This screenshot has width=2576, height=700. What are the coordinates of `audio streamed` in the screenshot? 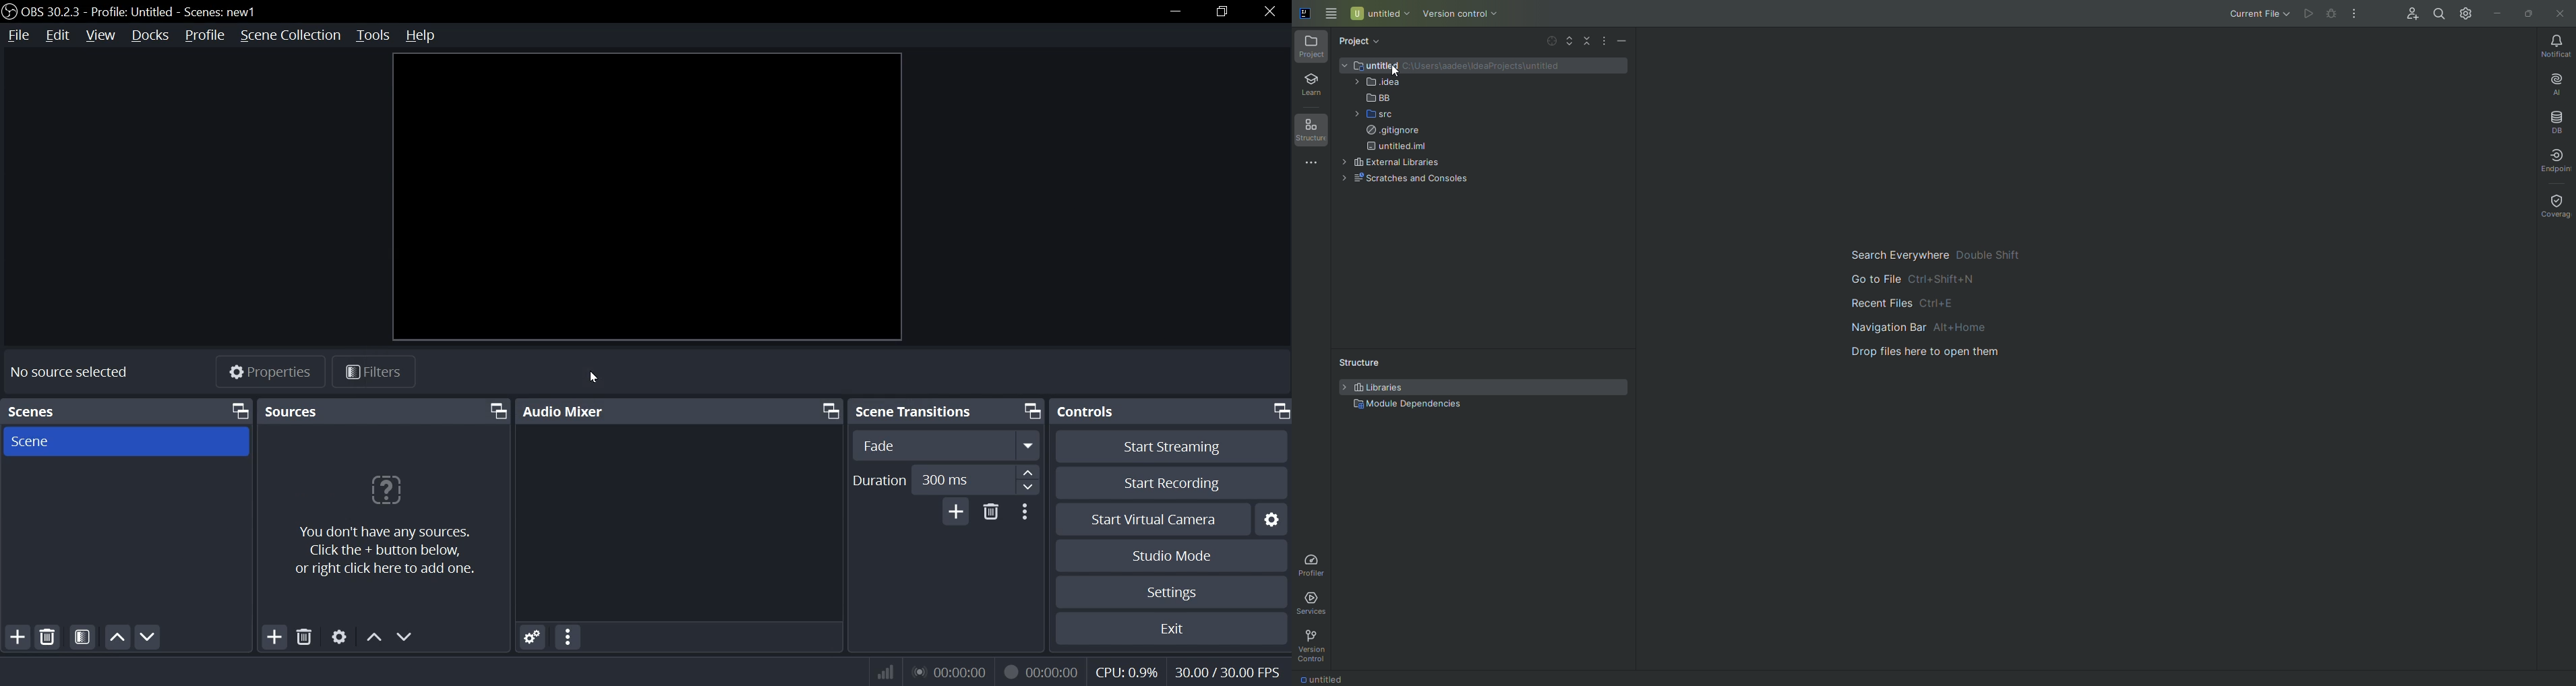 It's located at (949, 671).